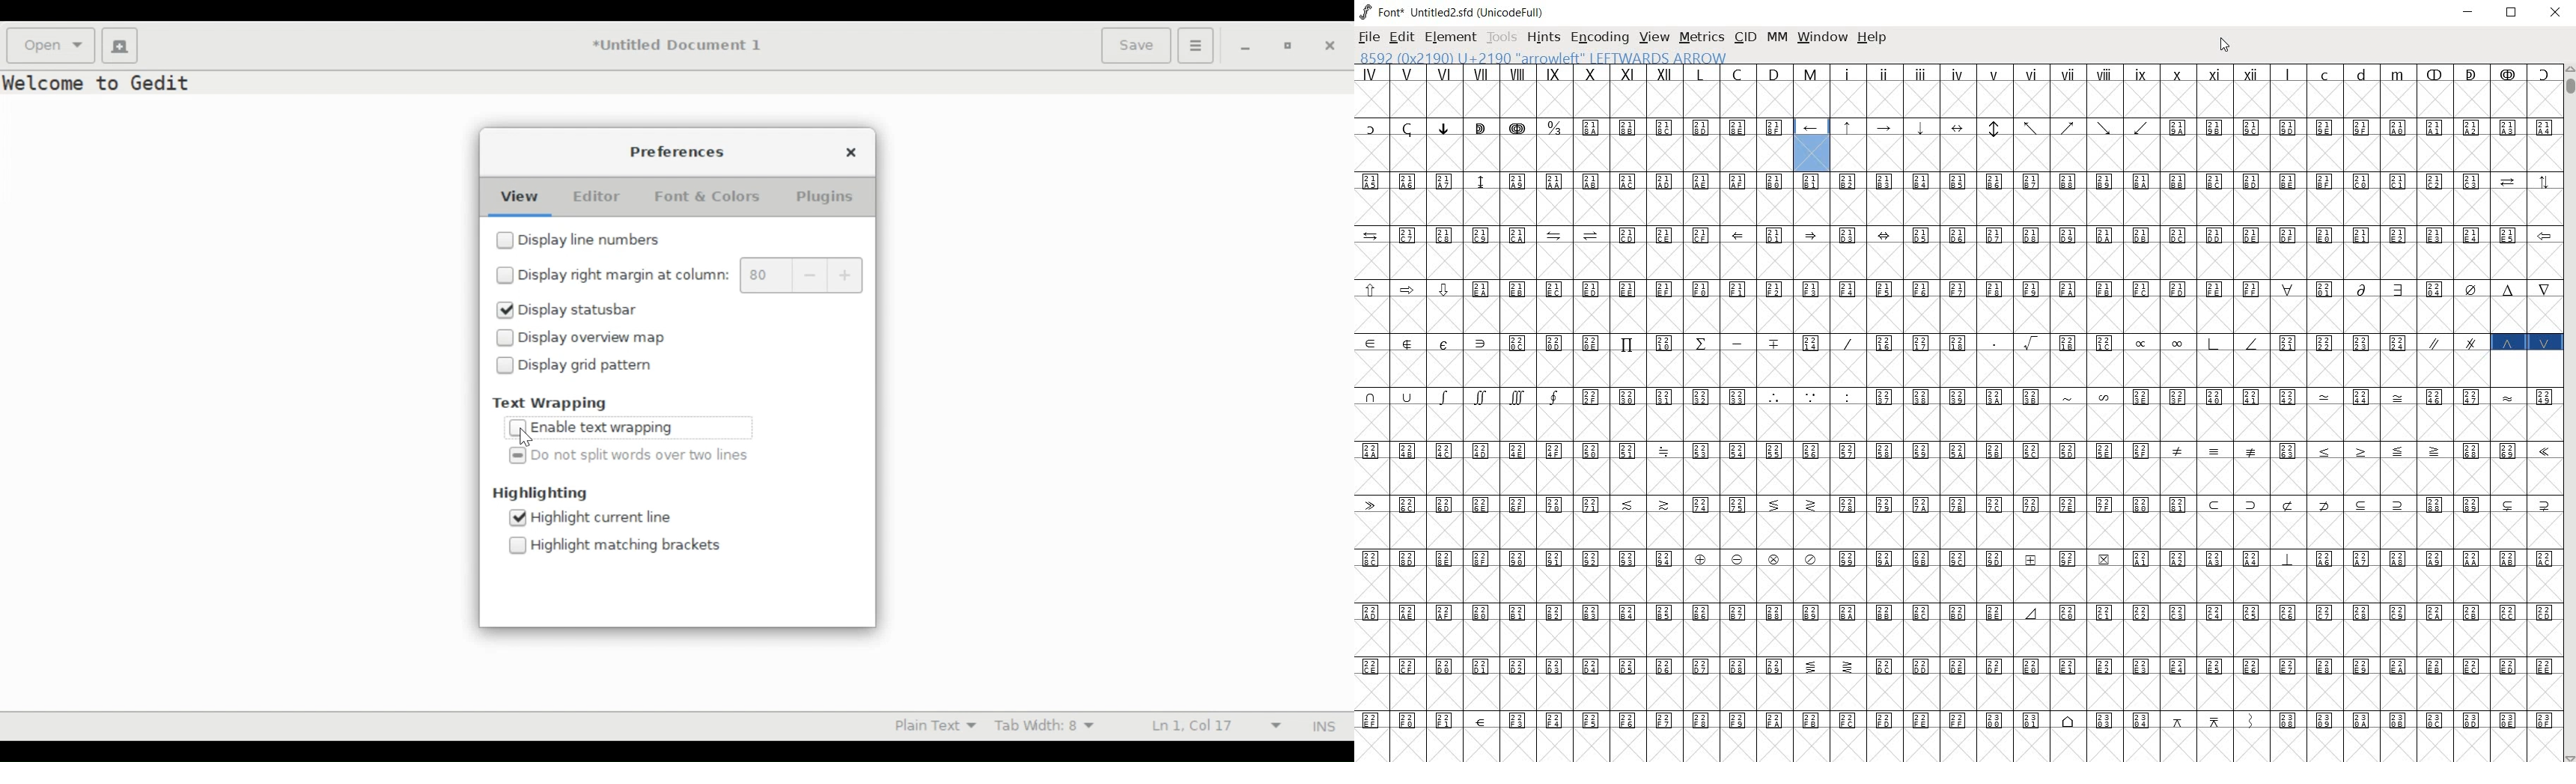  Describe the element at coordinates (624, 277) in the screenshot. I see `Display right margin at column:` at that location.